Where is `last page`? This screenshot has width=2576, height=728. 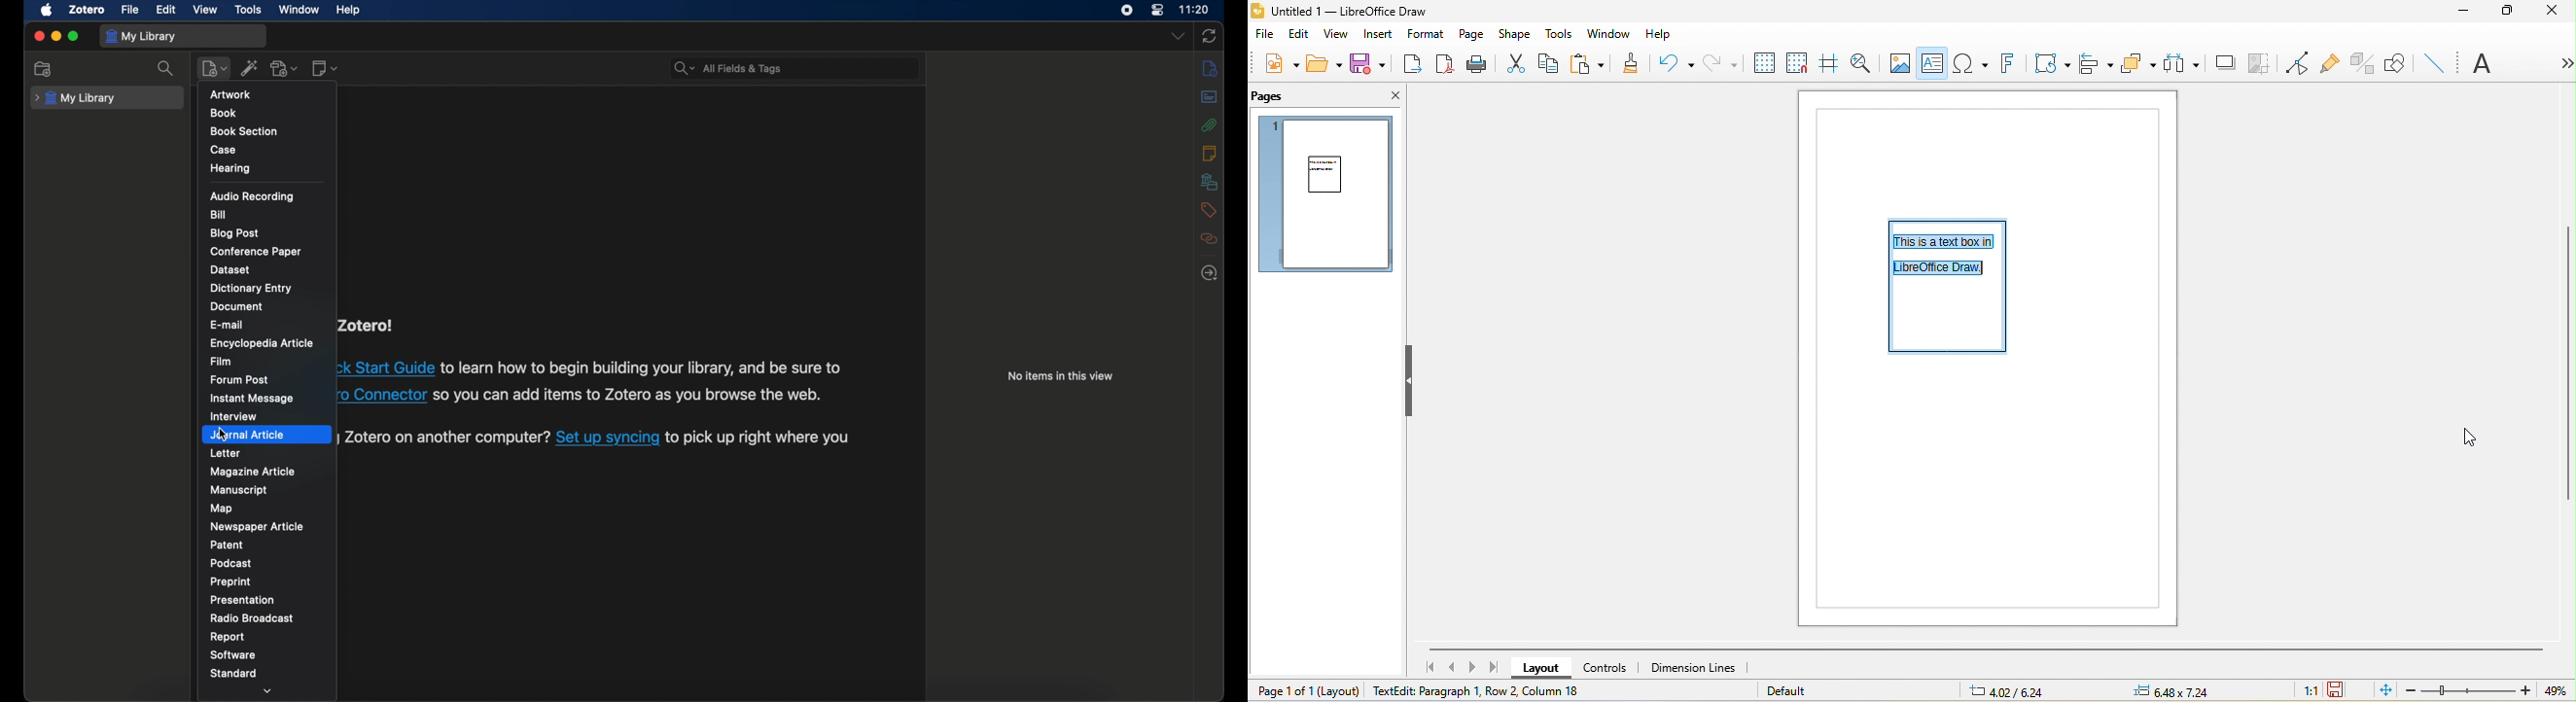
last page is located at coordinates (1494, 667).